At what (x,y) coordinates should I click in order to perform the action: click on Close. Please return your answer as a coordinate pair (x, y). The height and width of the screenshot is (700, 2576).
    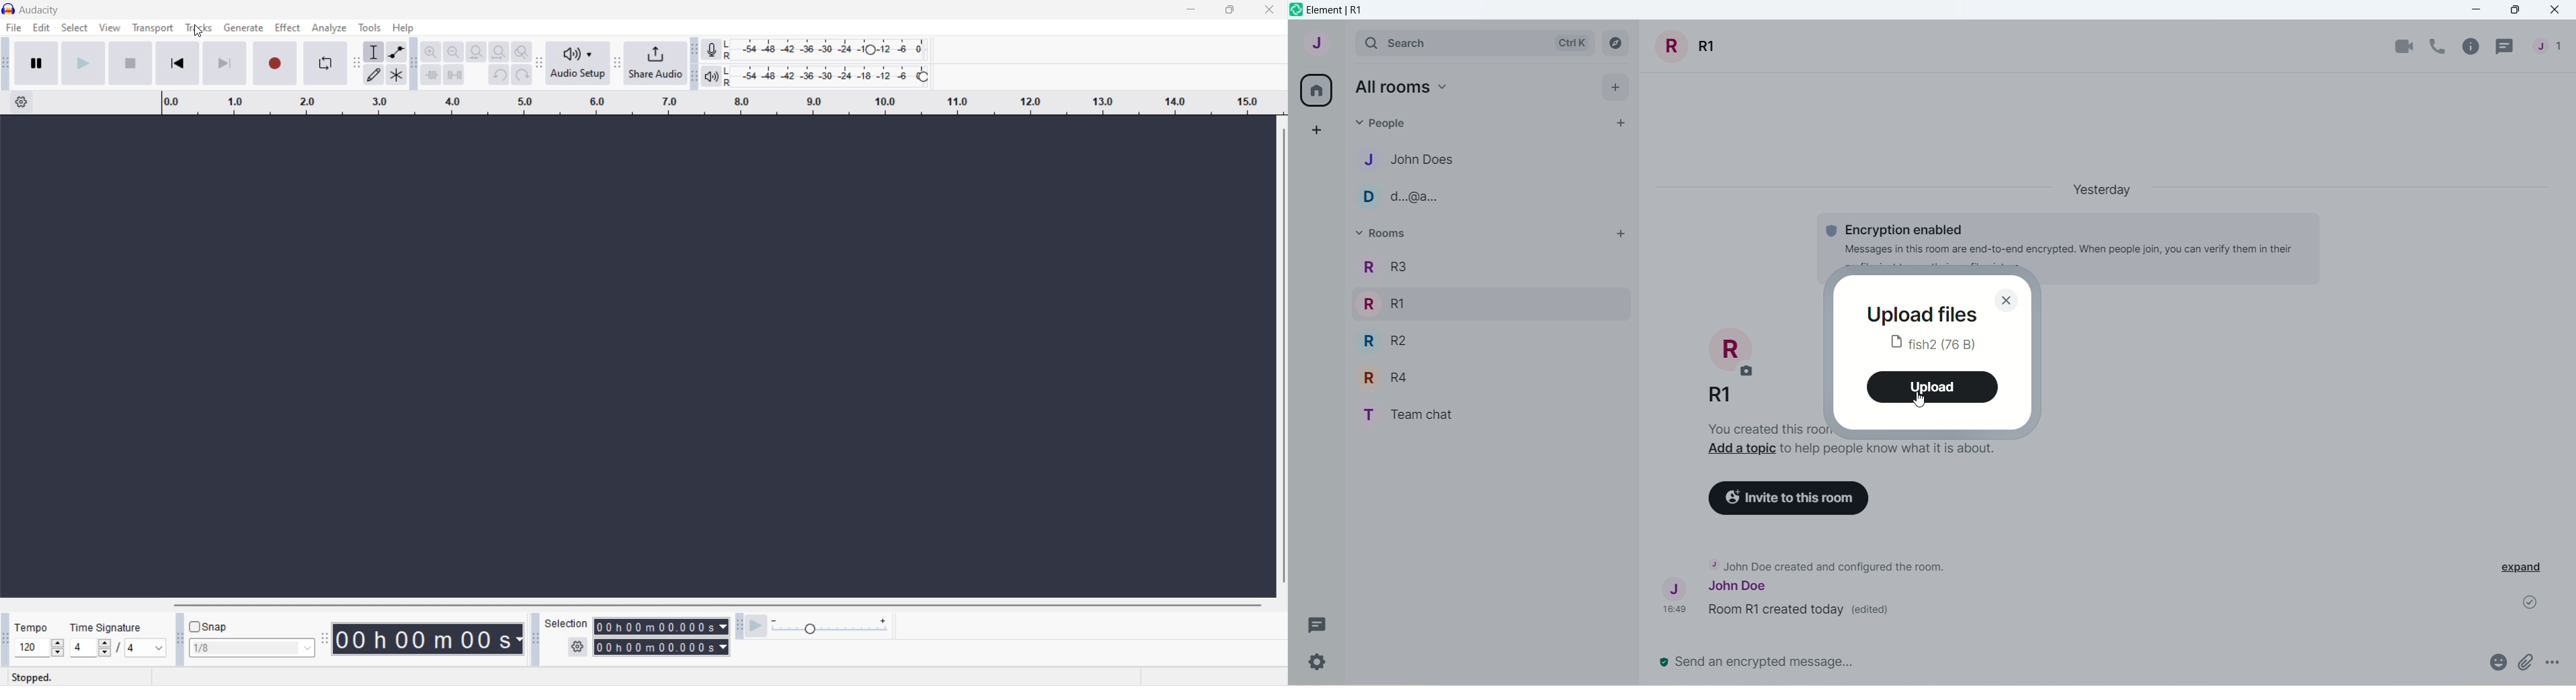
    Looking at the image, I should click on (1272, 10).